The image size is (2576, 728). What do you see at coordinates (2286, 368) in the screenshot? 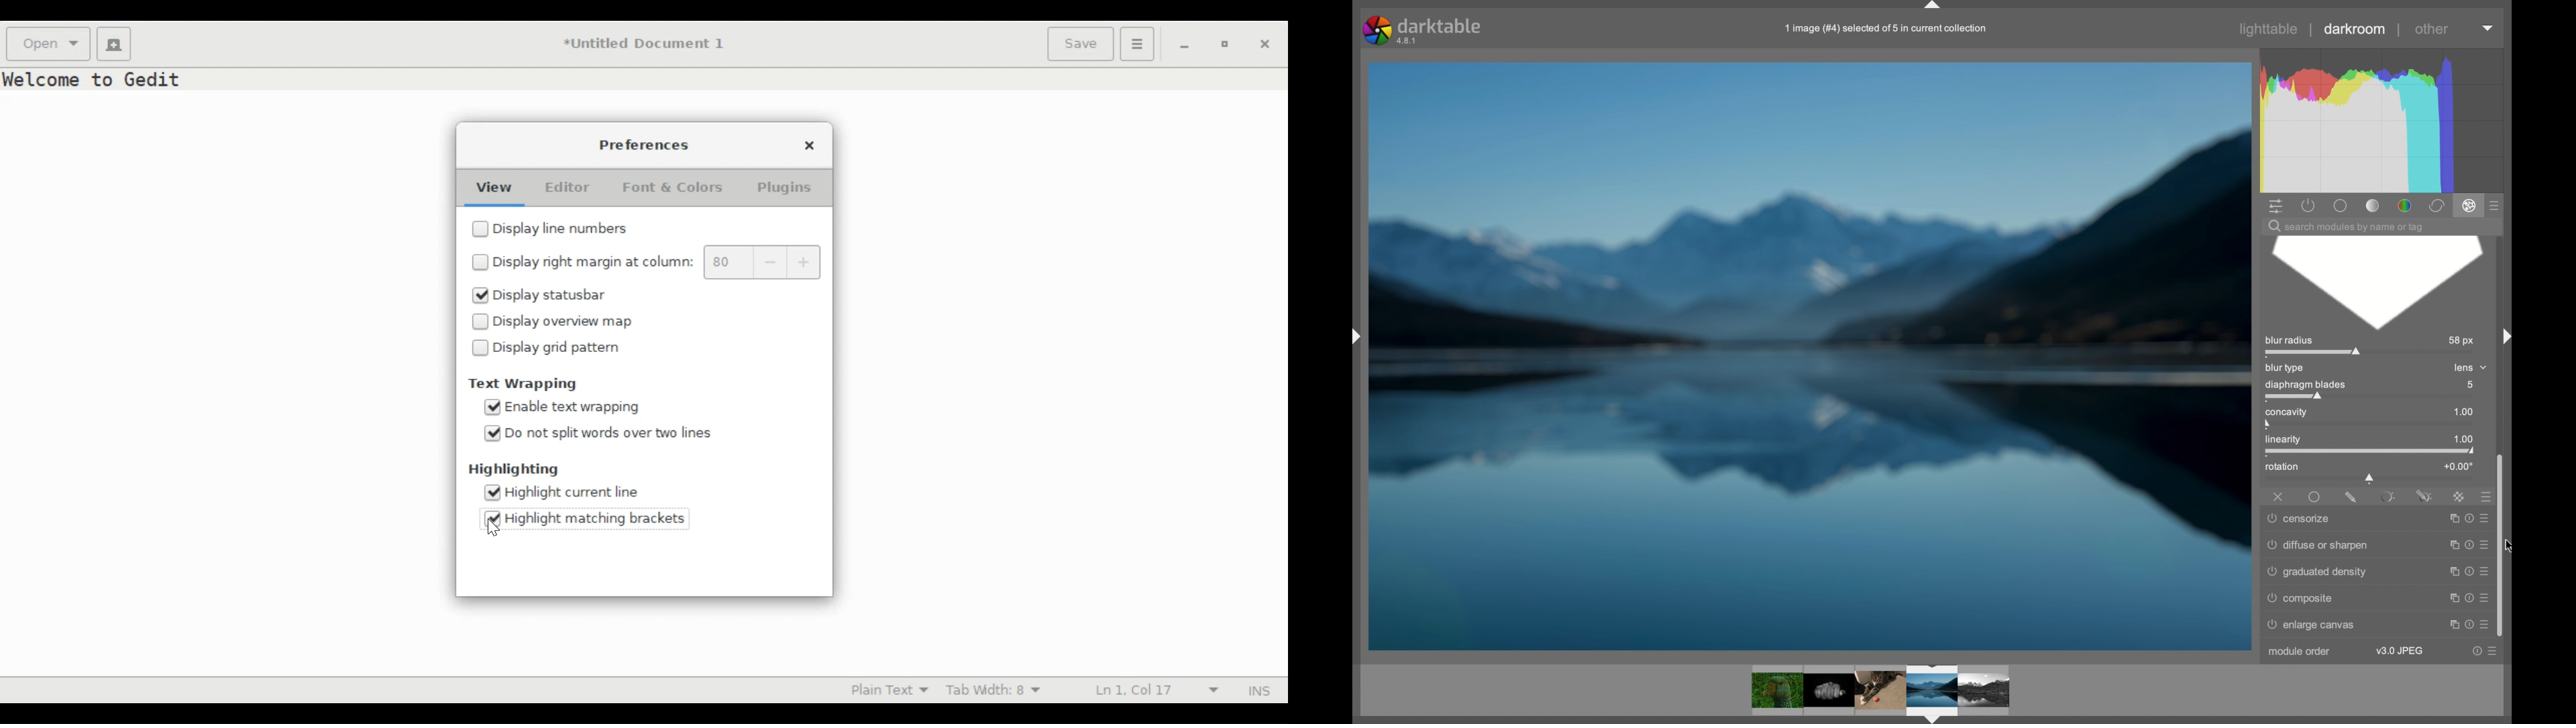
I see `blur type` at bounding box center [2286, 368].